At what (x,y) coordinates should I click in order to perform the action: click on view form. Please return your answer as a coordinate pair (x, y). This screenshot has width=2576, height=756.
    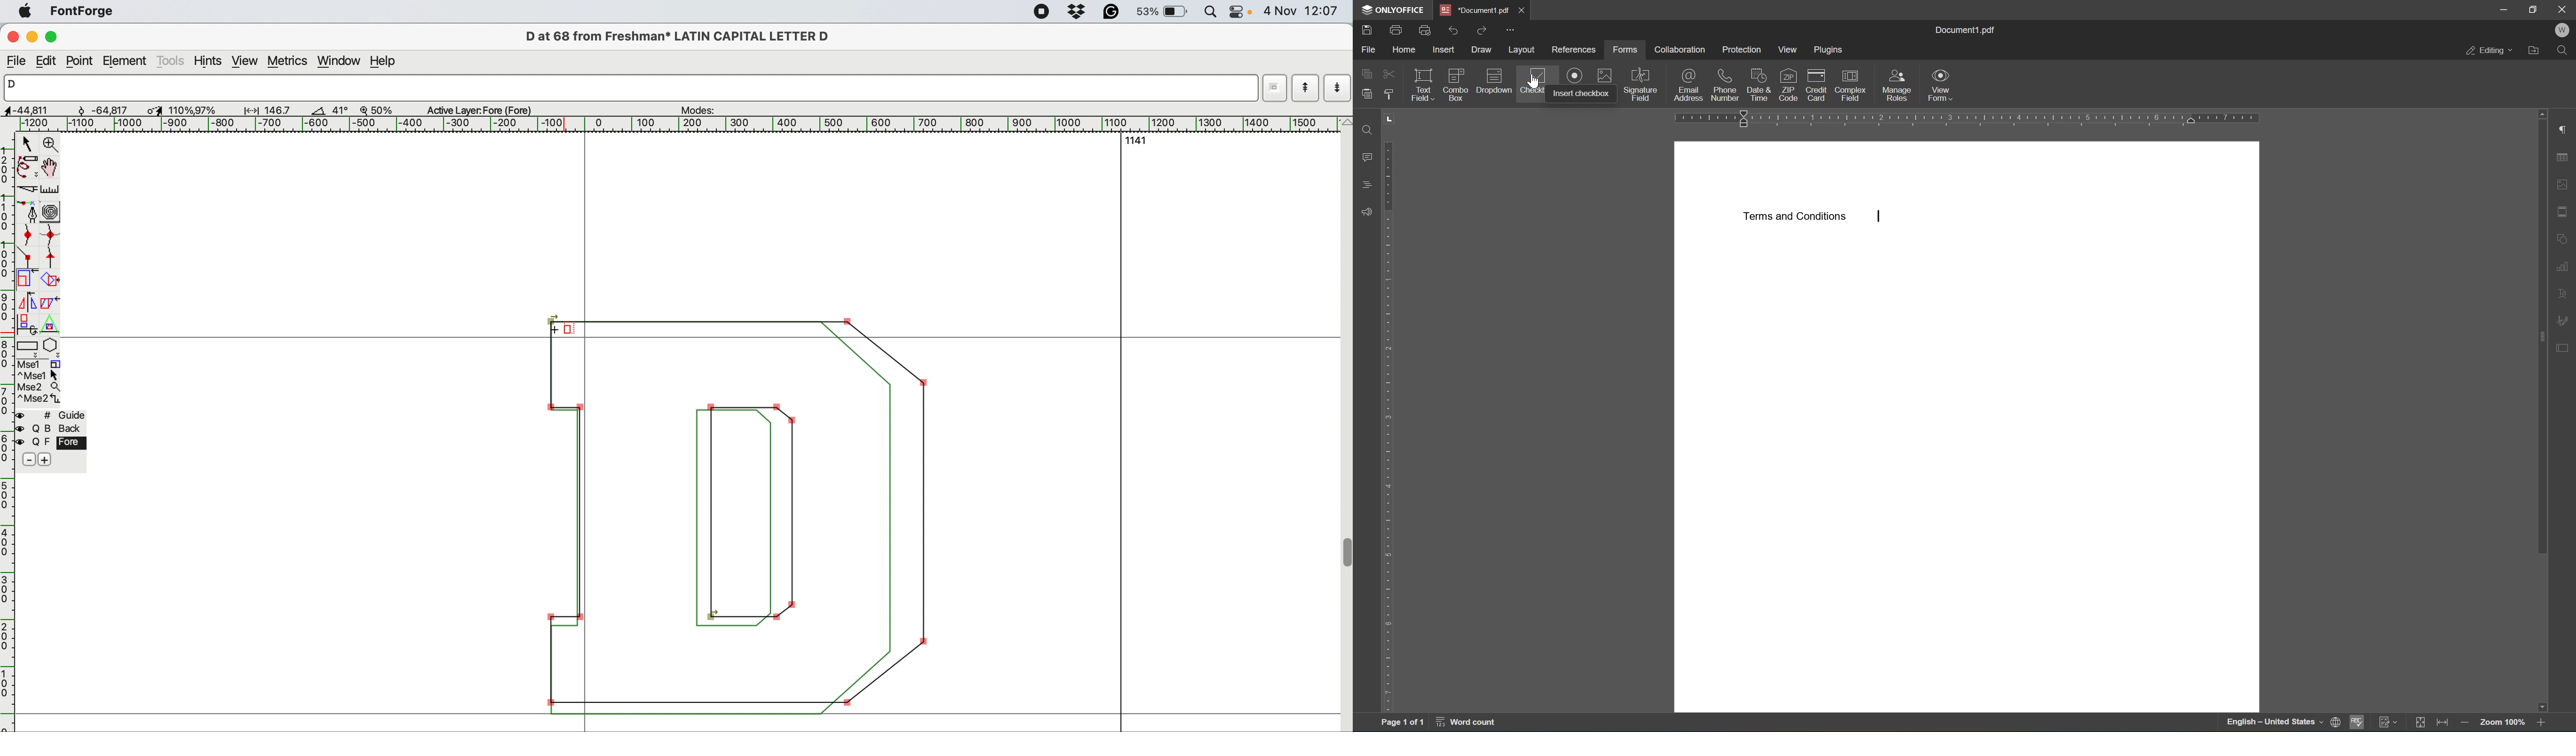
    Looking at the image, I should click on (1940, 85).